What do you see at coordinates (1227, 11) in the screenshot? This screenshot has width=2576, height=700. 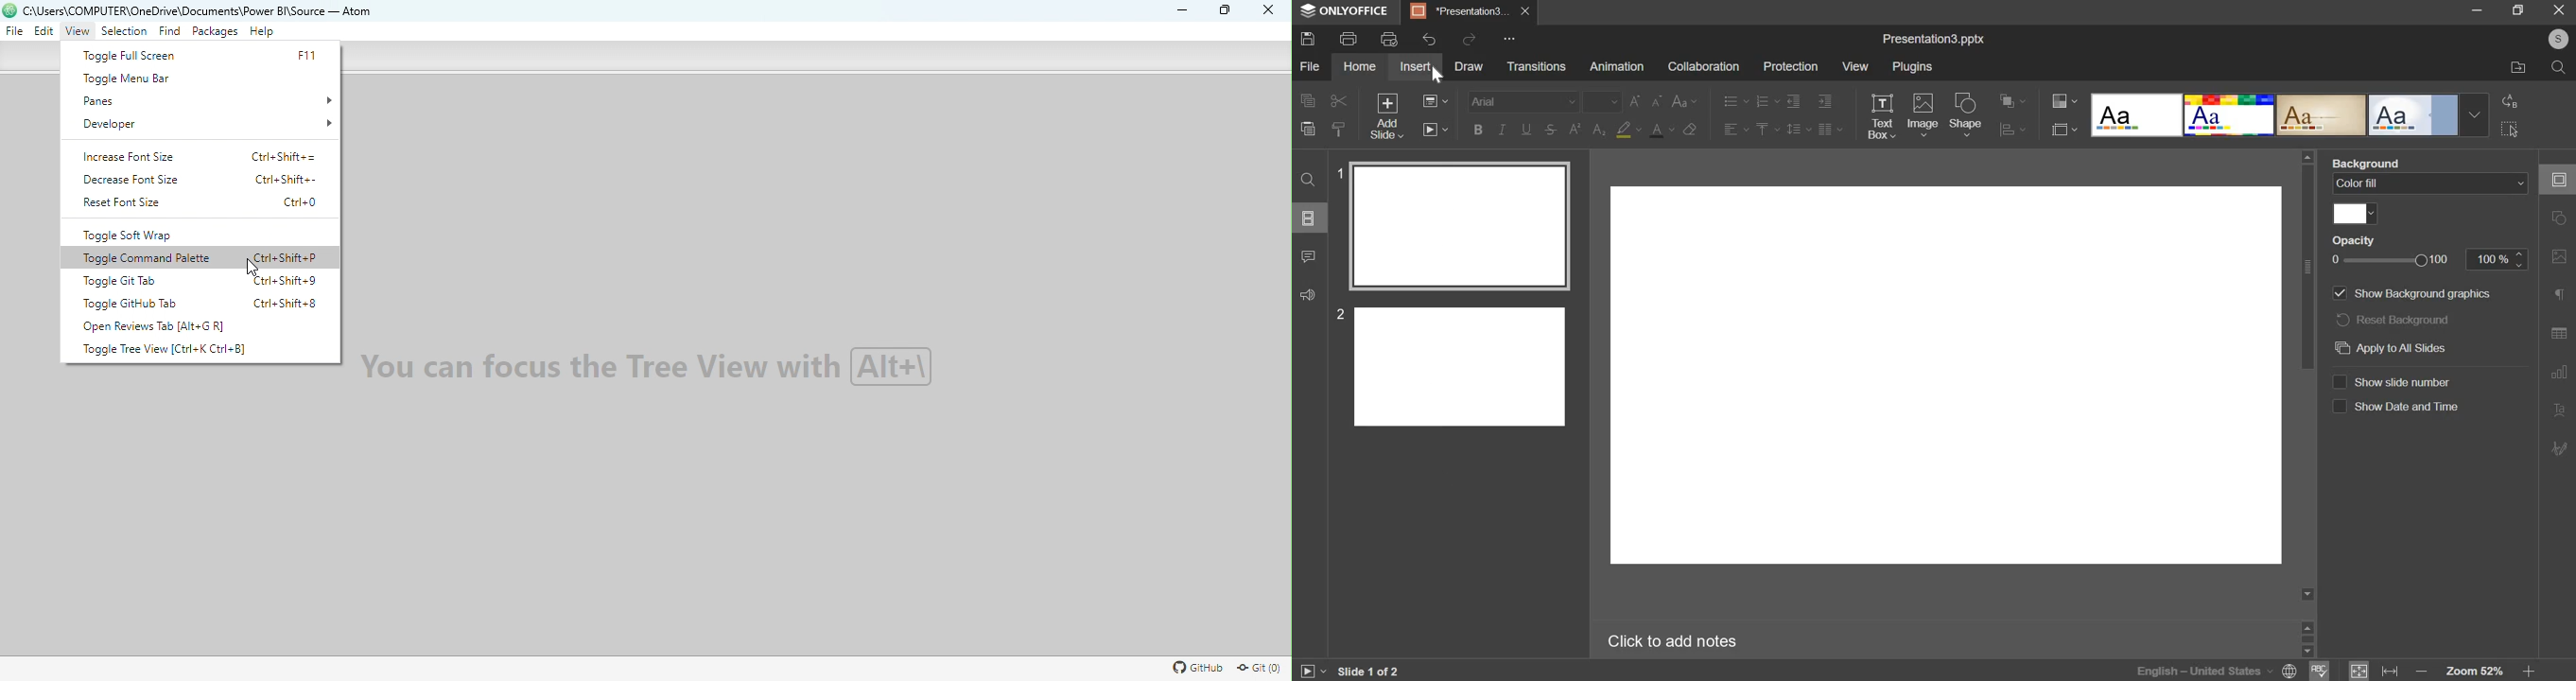 I see `Maximize` at bounding box center [1227, 11].